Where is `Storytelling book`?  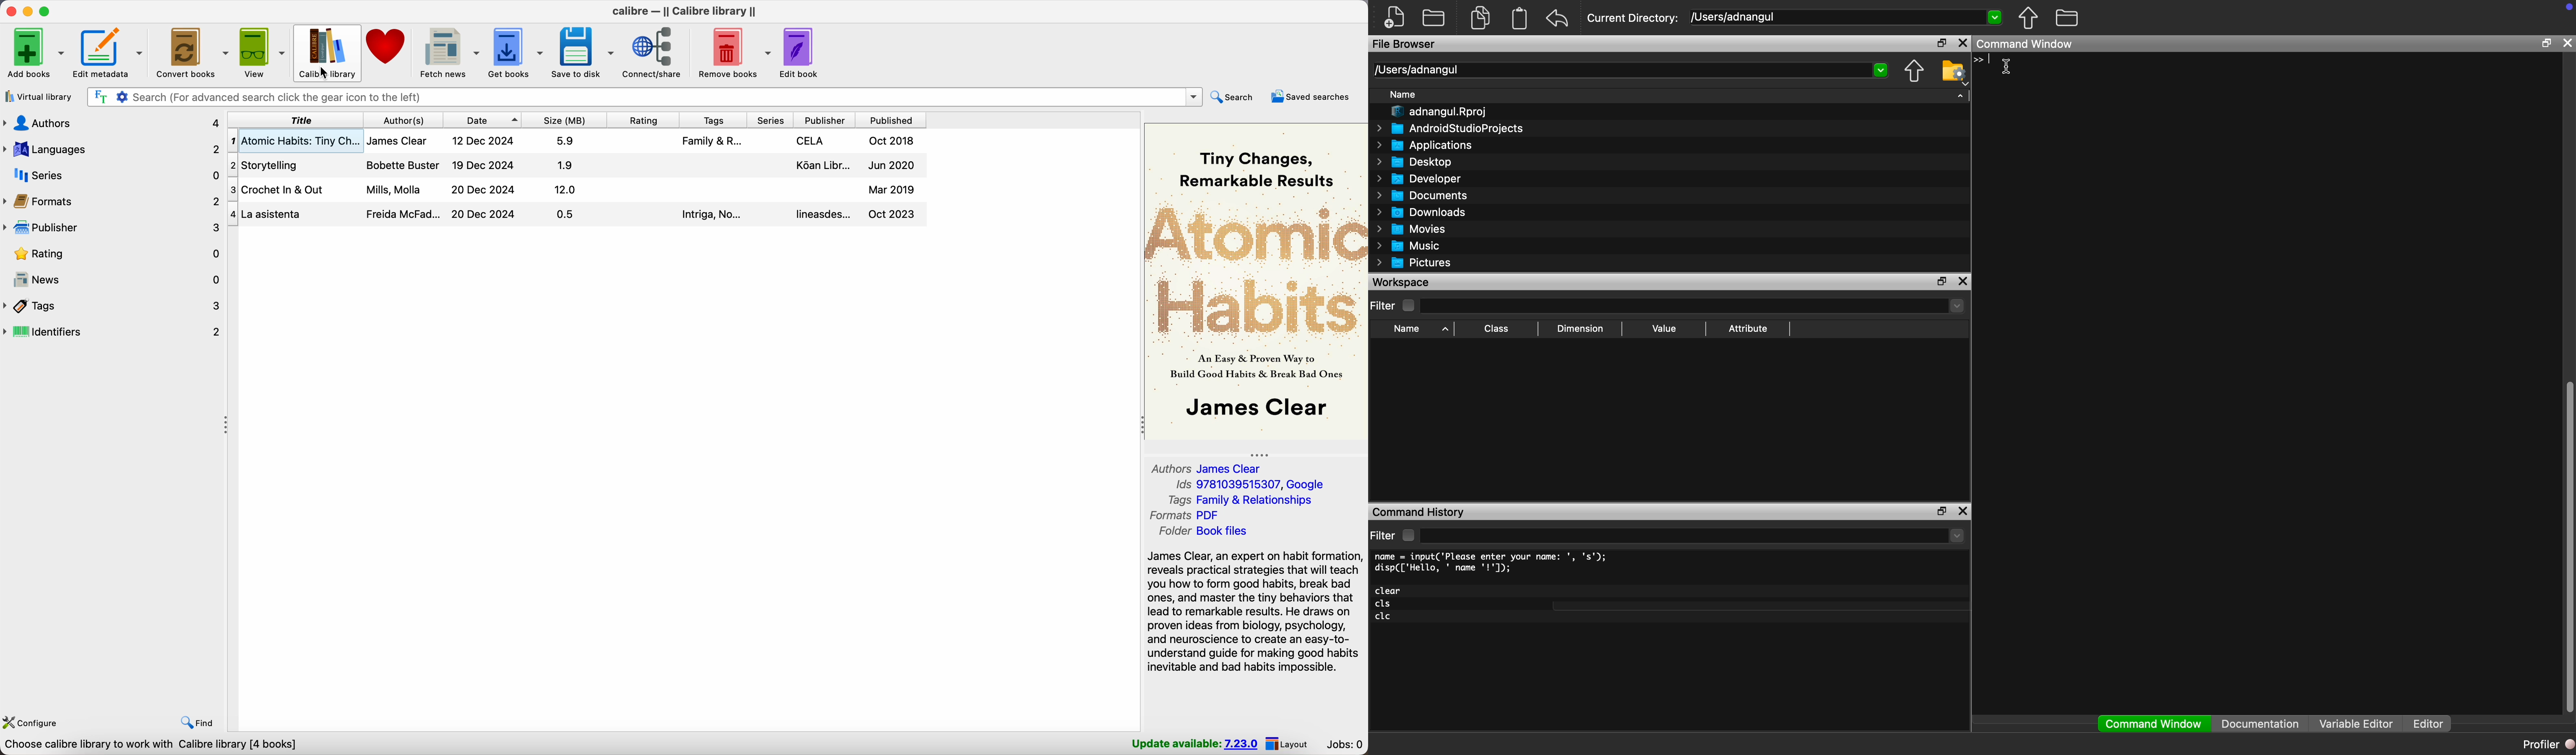 Storytelling book is located at coordinates (577, 165).